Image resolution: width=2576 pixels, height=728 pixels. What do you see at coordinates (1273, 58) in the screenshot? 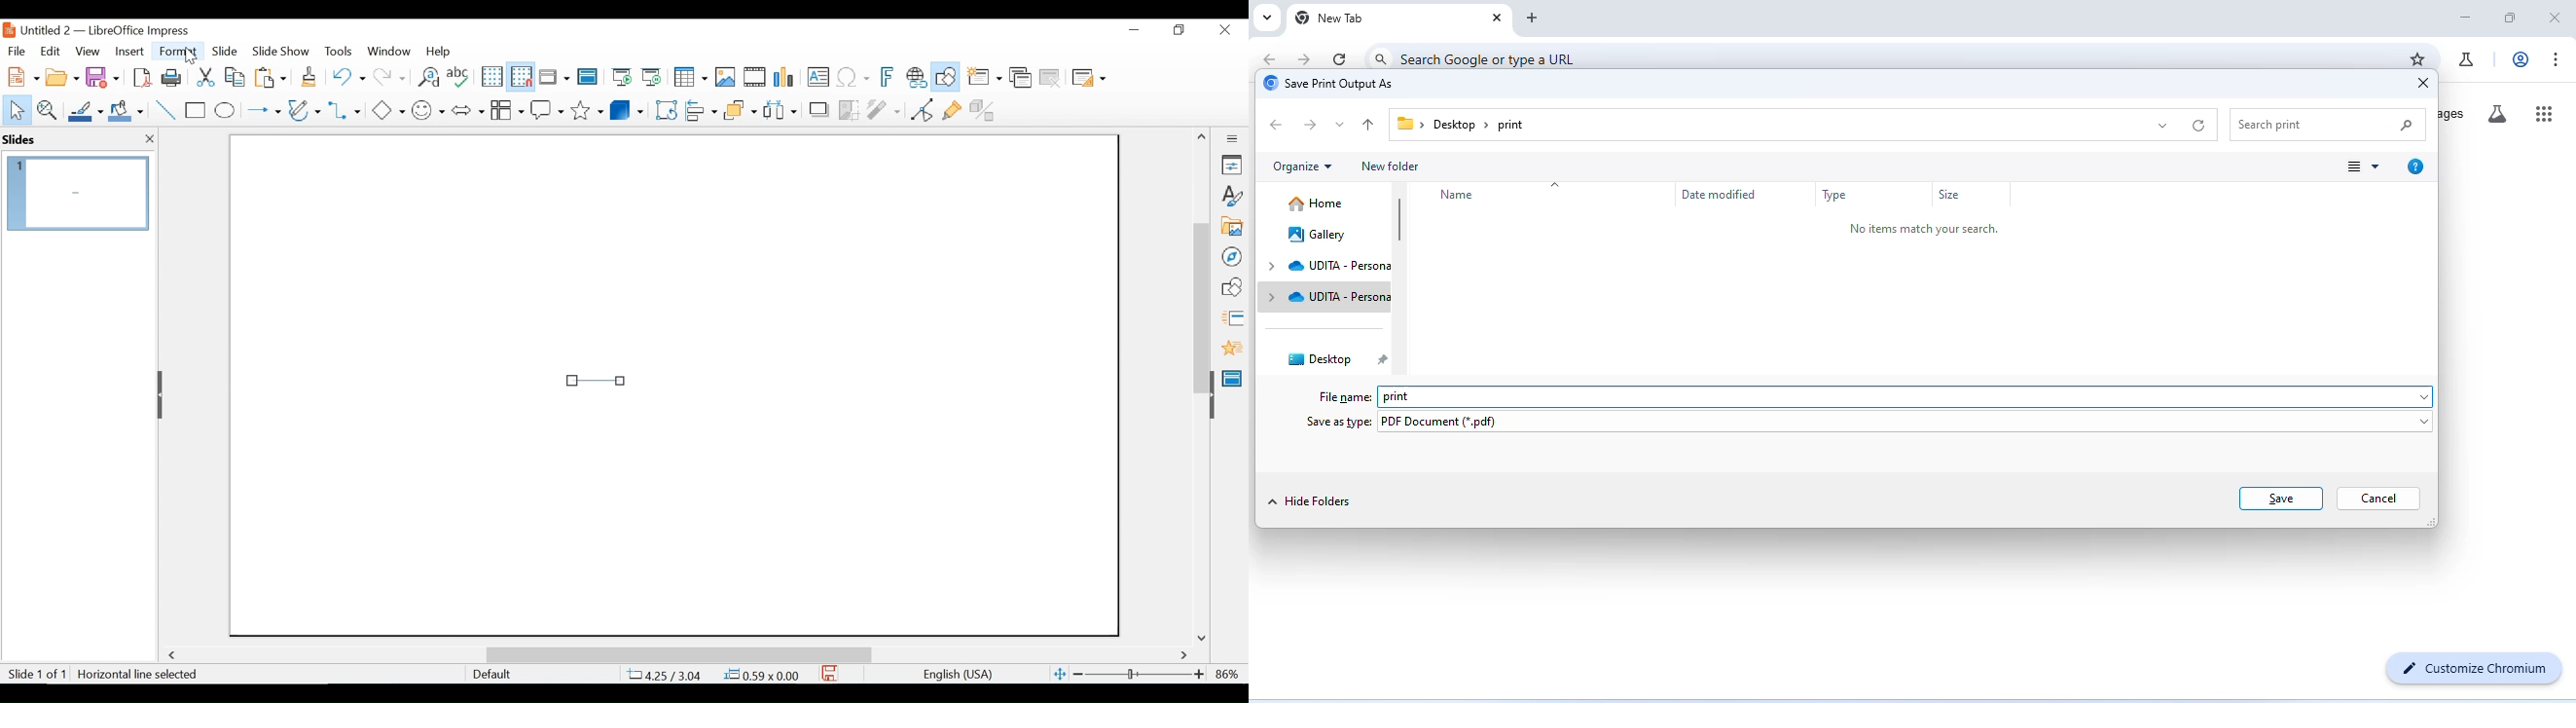
I see `go back` at bounding box center [1273, 58].